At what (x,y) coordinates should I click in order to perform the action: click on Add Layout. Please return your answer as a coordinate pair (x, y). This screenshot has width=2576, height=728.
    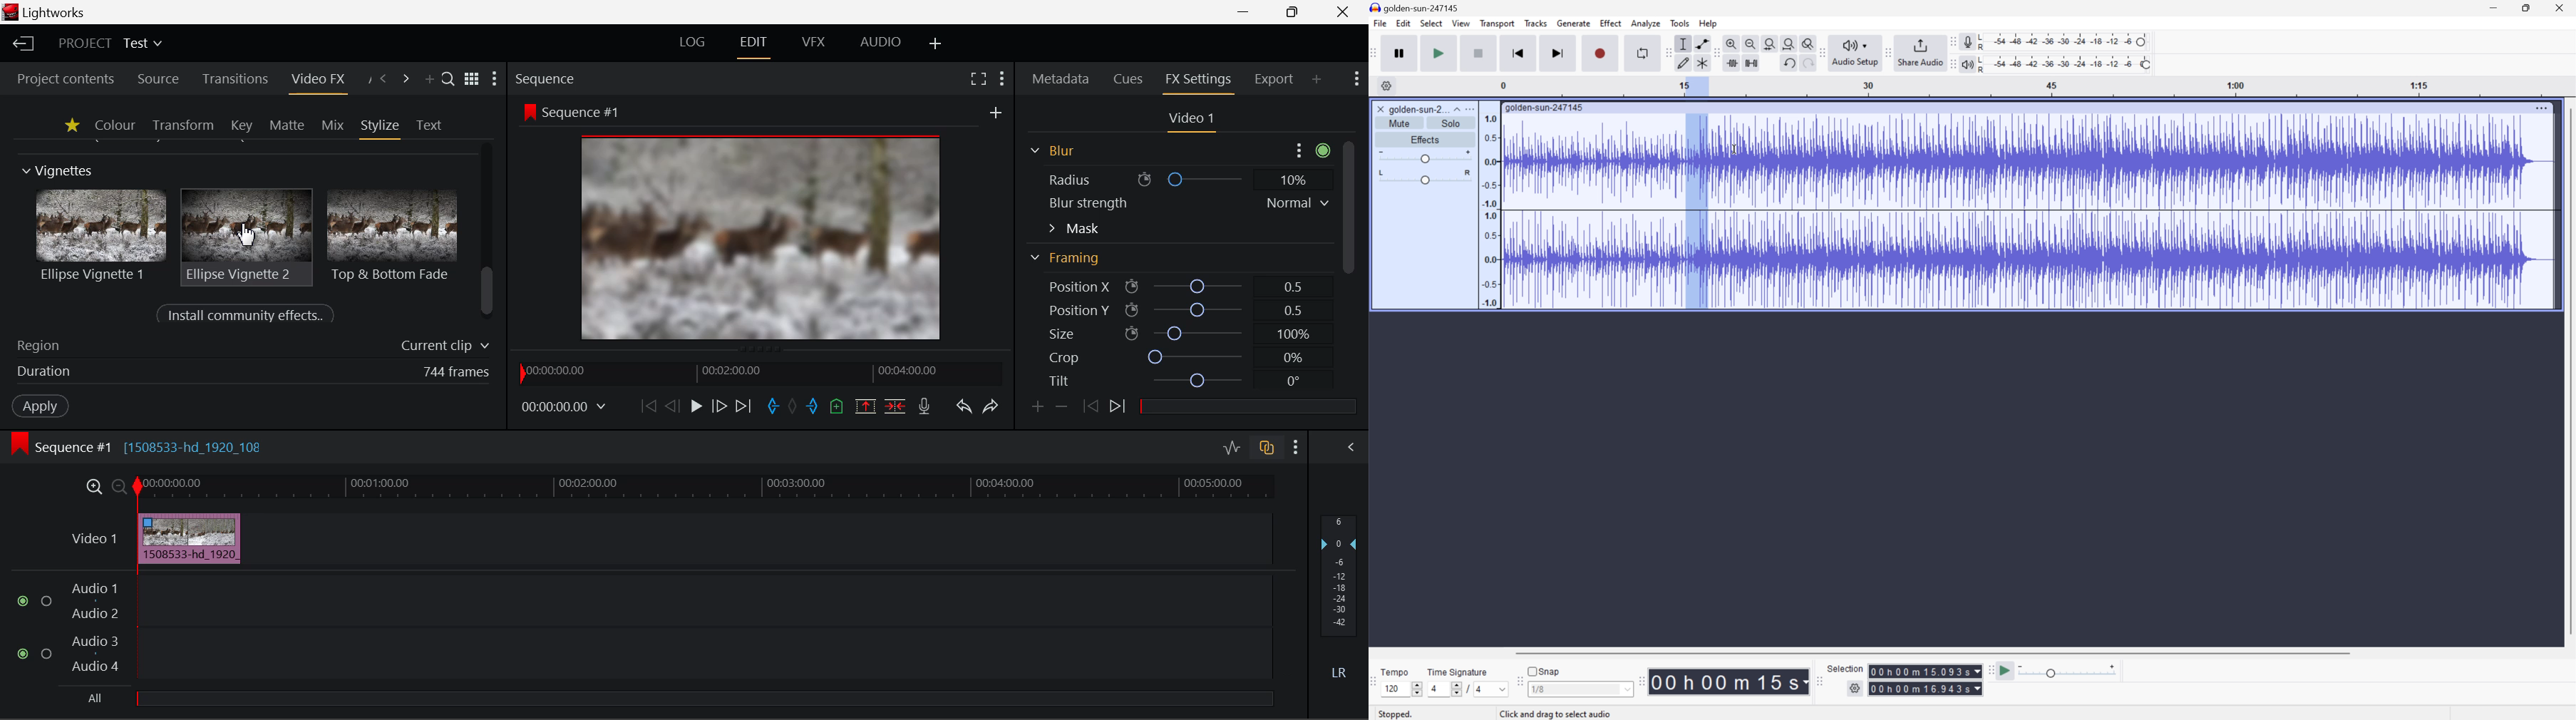
    Looking at the image, I should click on (936, 43).